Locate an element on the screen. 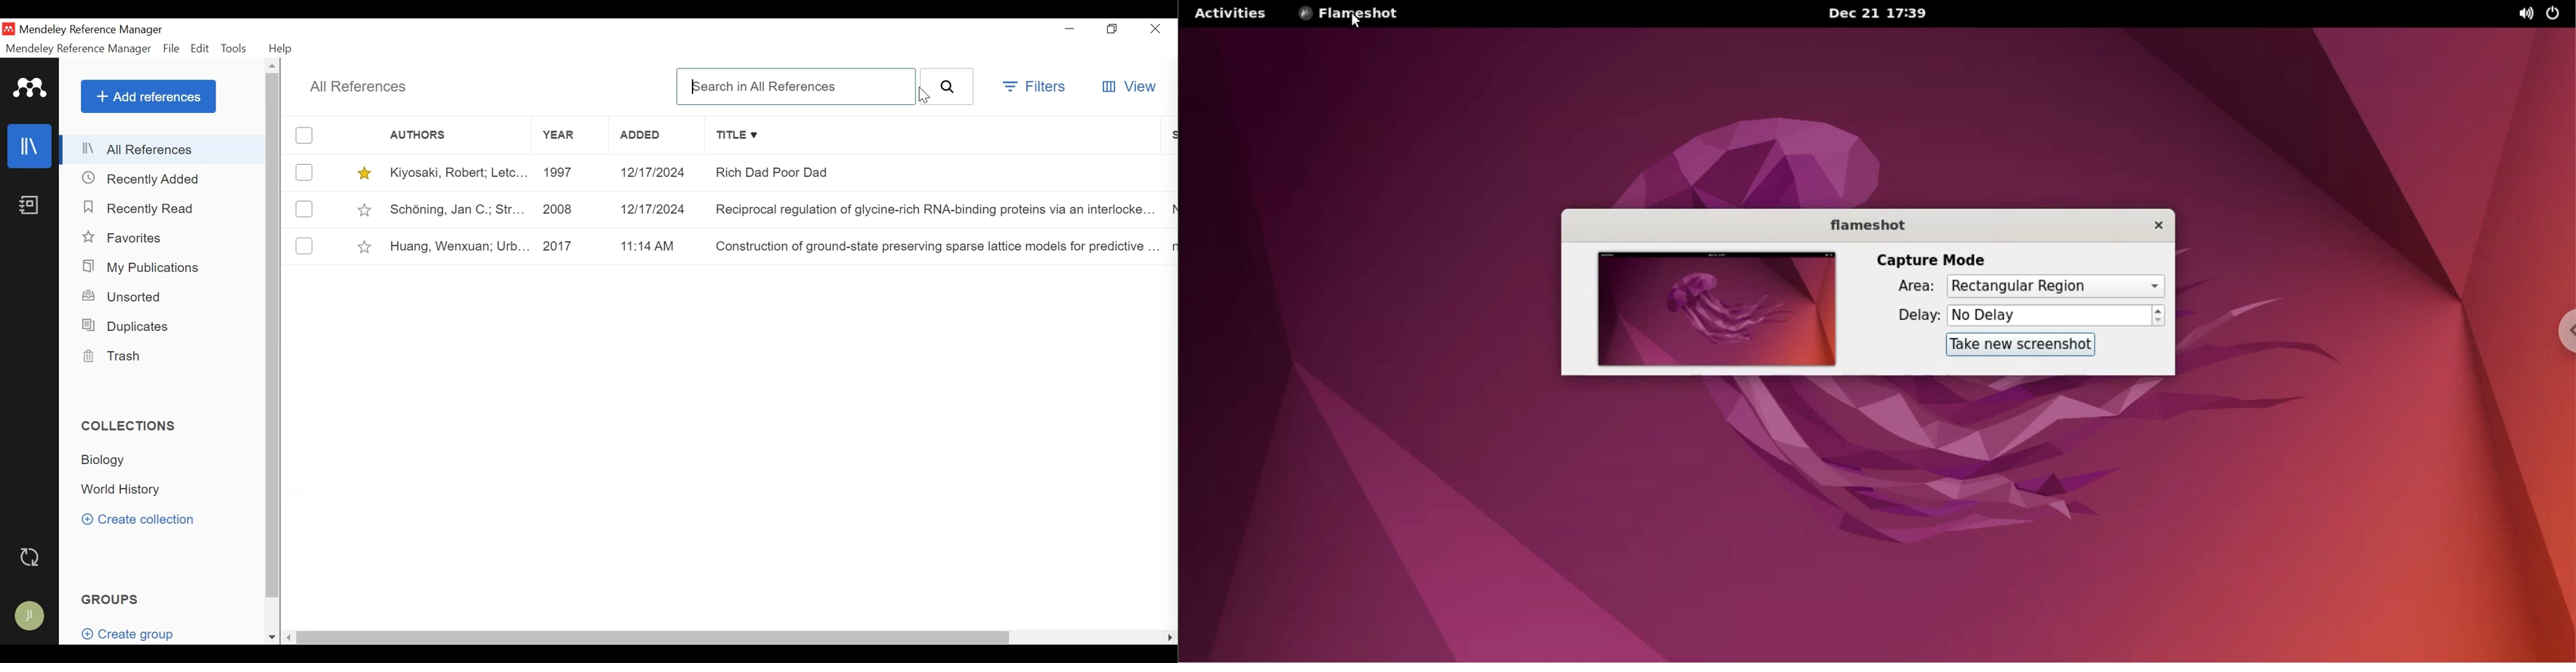 The width and height of the screenshot is (2576, 672). 11:14 AM is located at coordinates (657, 246).